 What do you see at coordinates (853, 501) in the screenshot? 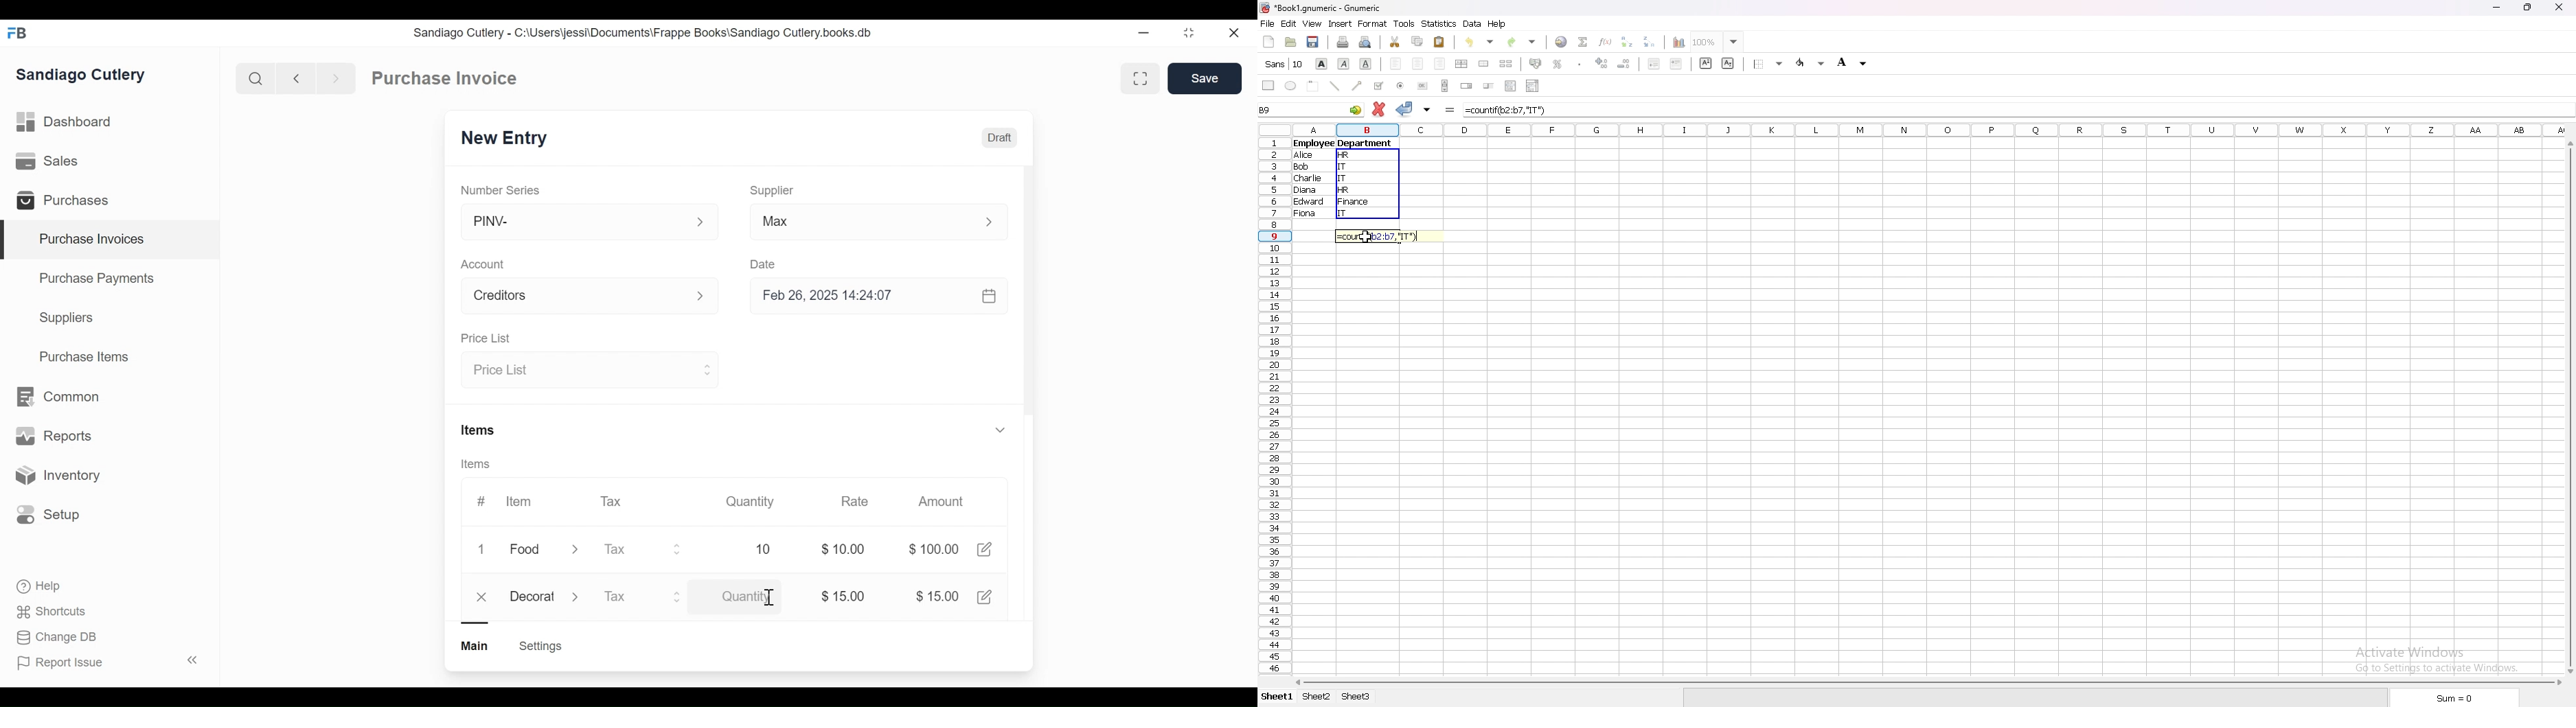
I see `Rate` at bounding box center [853, 501].